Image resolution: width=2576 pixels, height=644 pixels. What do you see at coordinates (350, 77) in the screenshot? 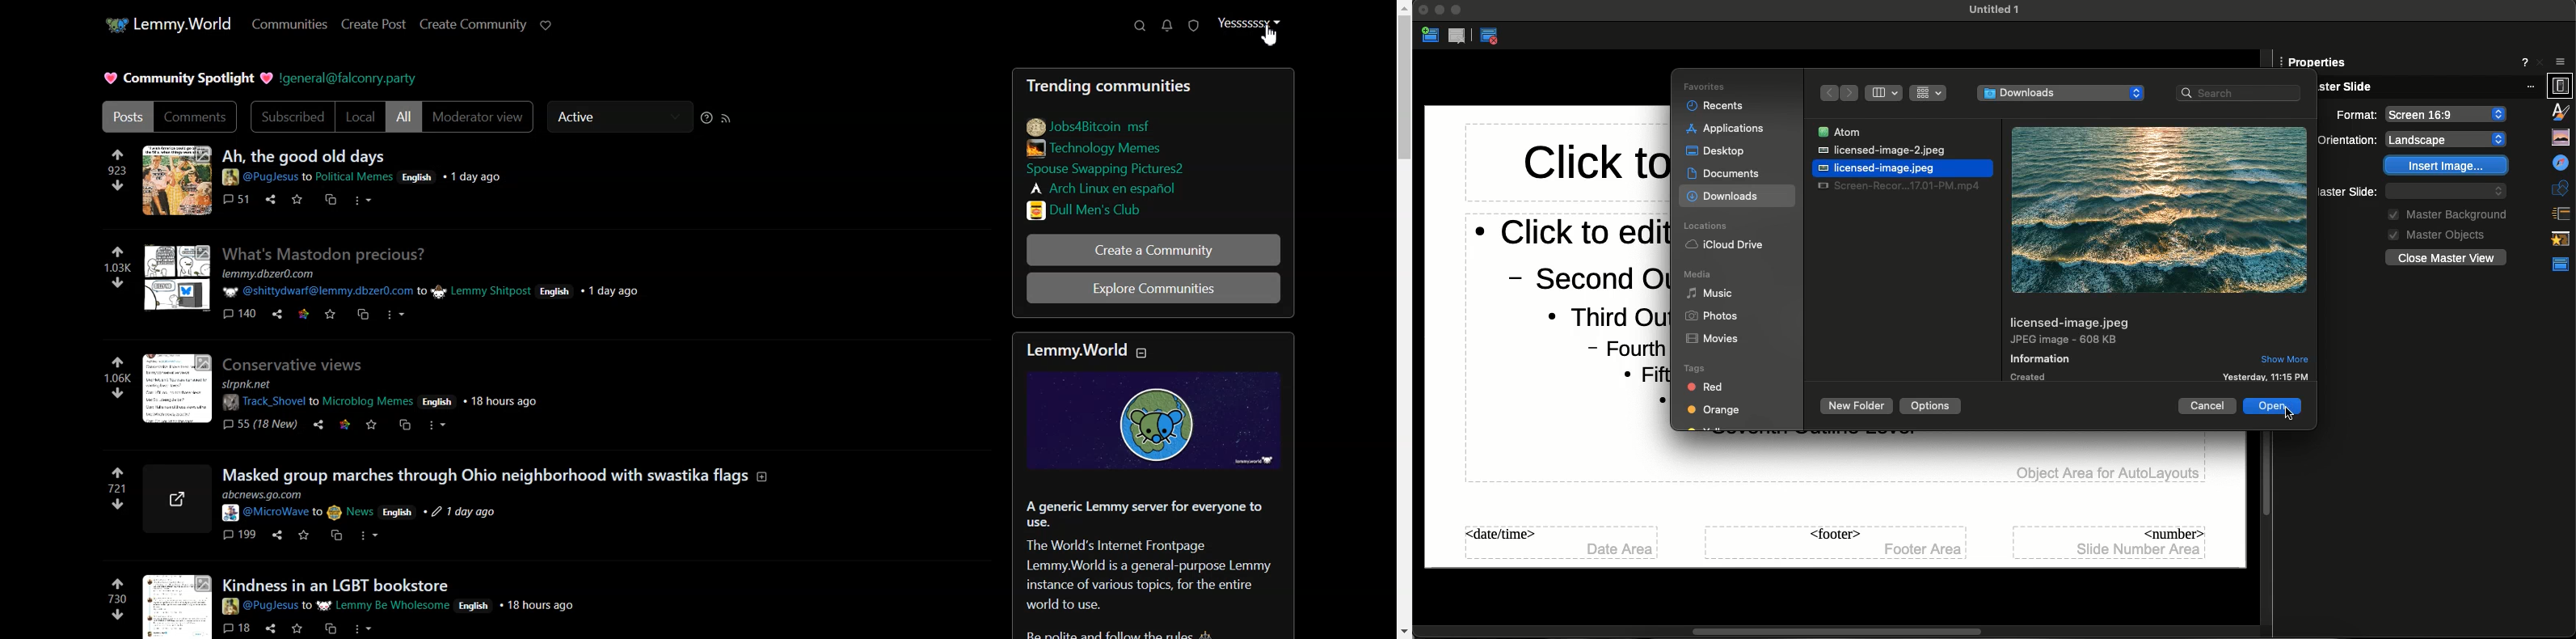
I see `Hyperlink` at bounding box center [350, 77].